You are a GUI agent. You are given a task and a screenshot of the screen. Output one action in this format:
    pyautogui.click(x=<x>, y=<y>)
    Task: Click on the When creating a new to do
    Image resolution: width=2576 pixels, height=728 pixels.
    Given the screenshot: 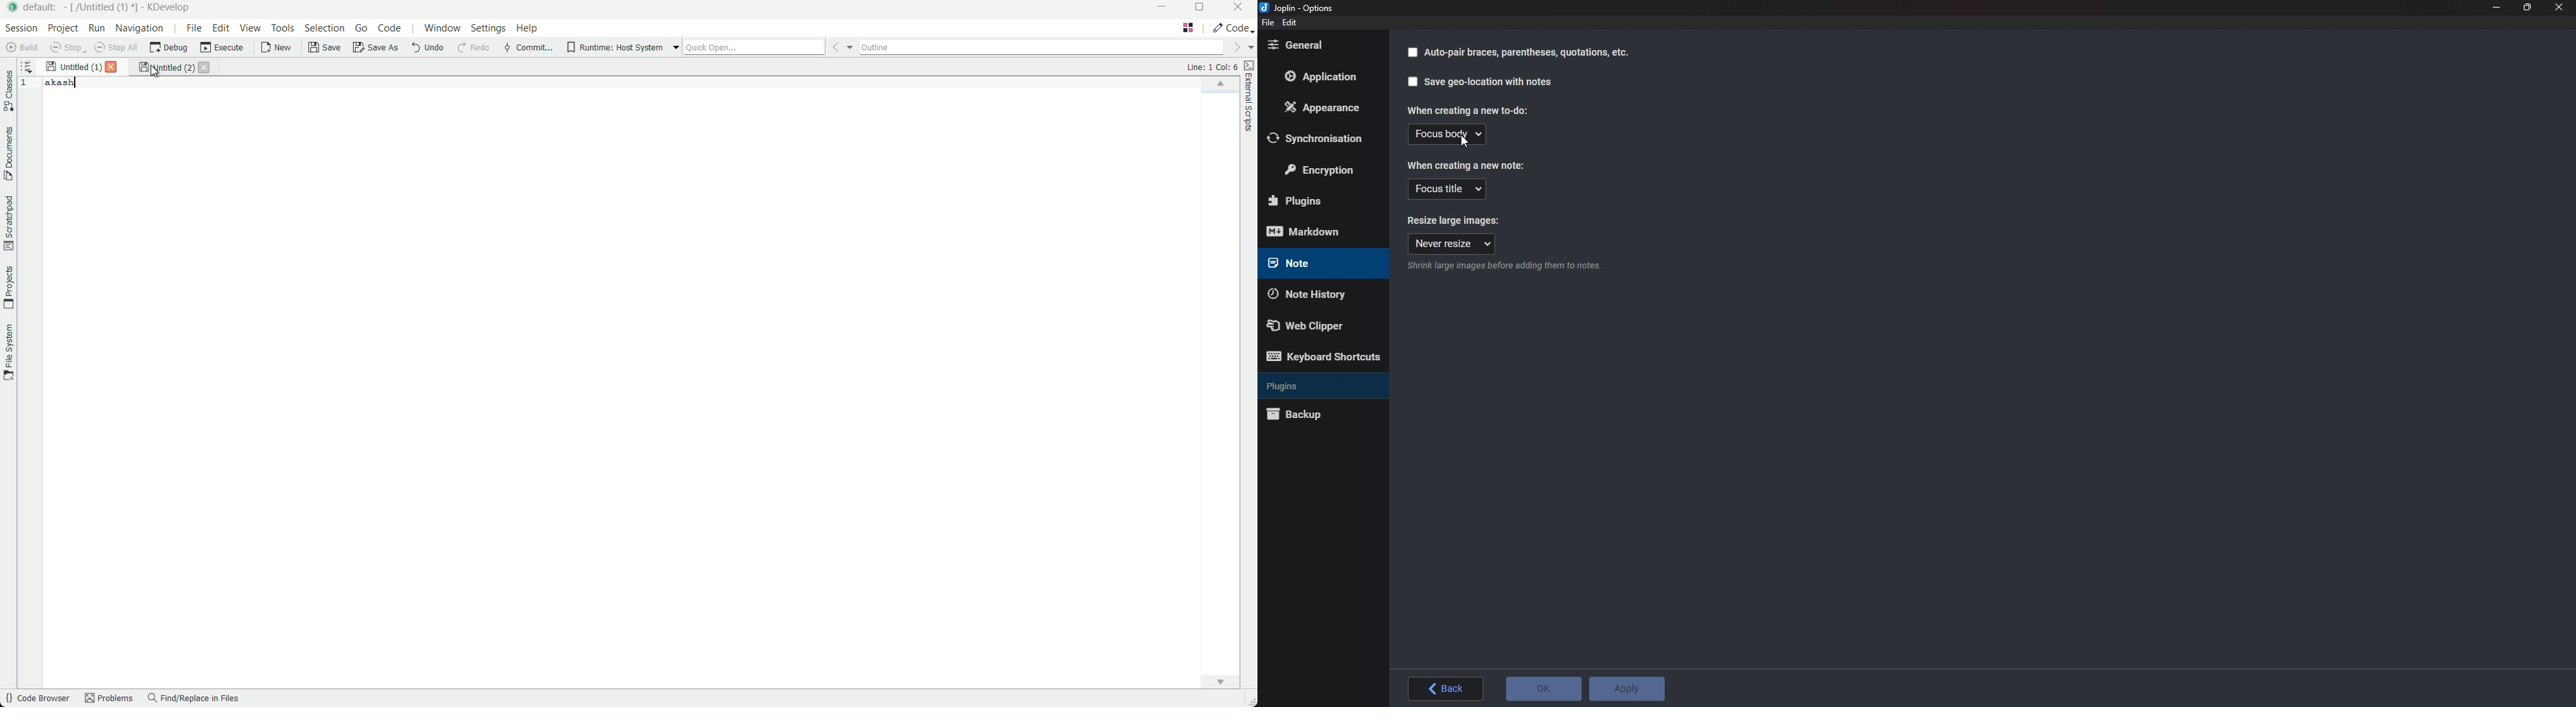 What is the action you would take?
    pyautogui.click(x=1466, y=109)
    